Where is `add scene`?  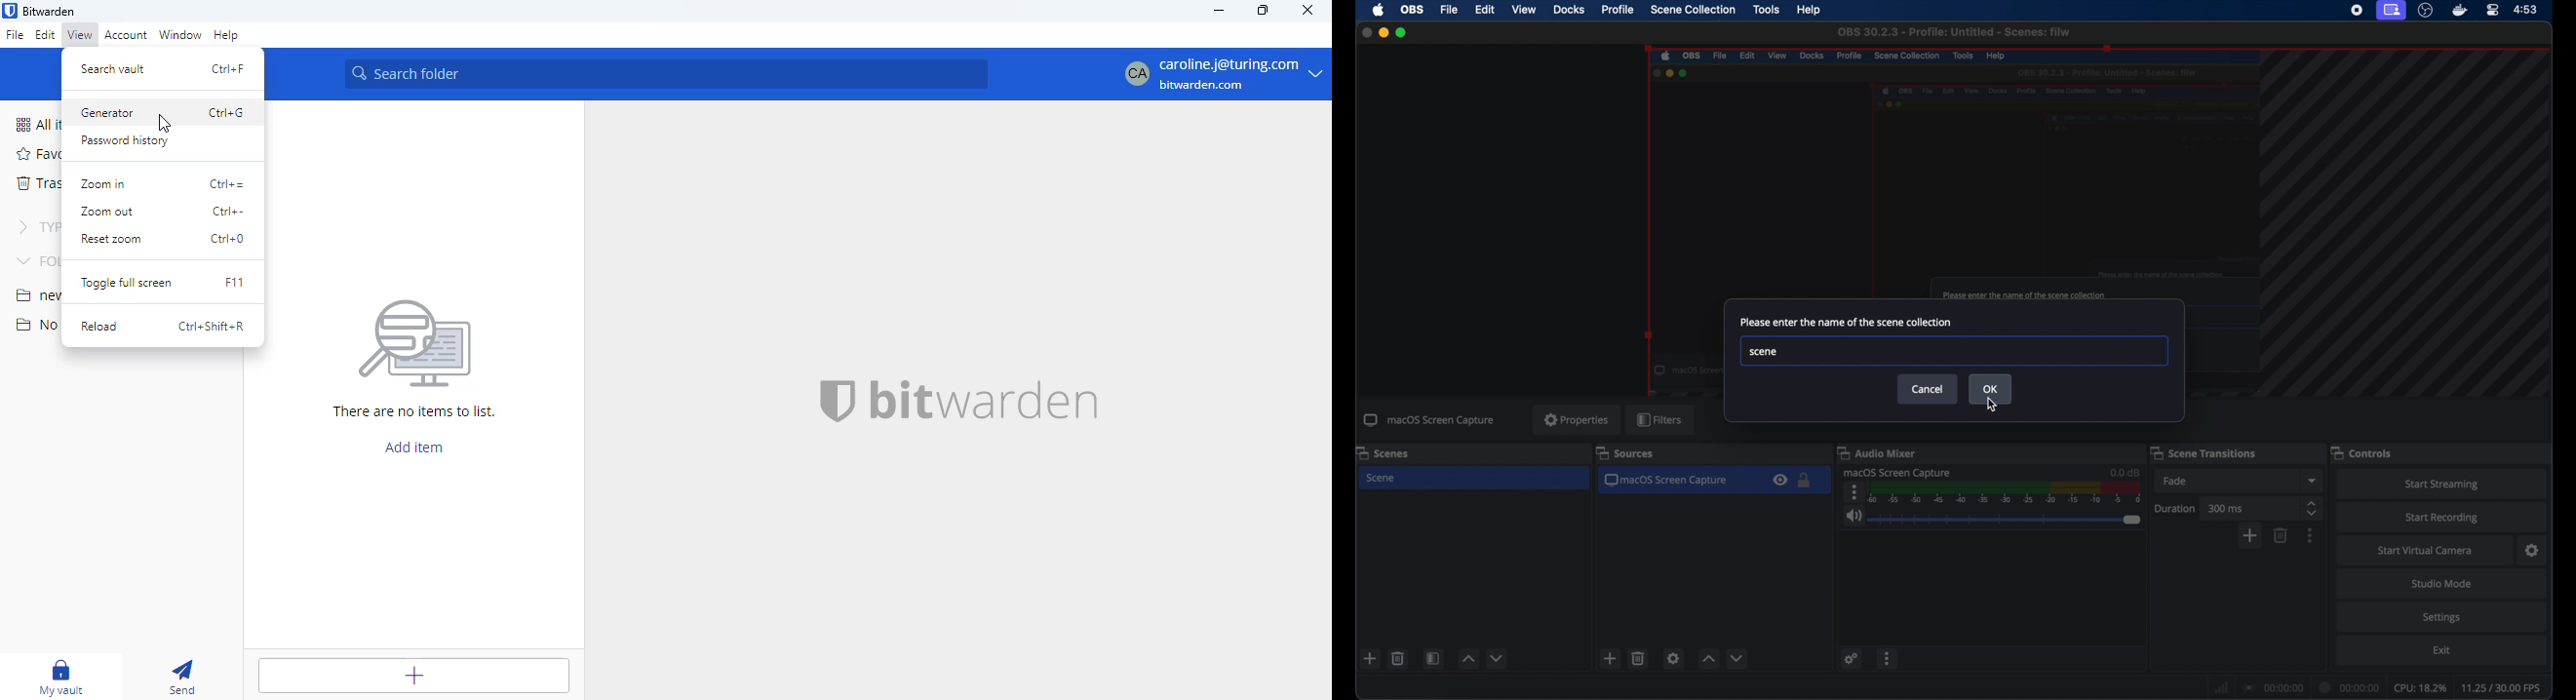
add scene is located at coordinates (1610, 659).